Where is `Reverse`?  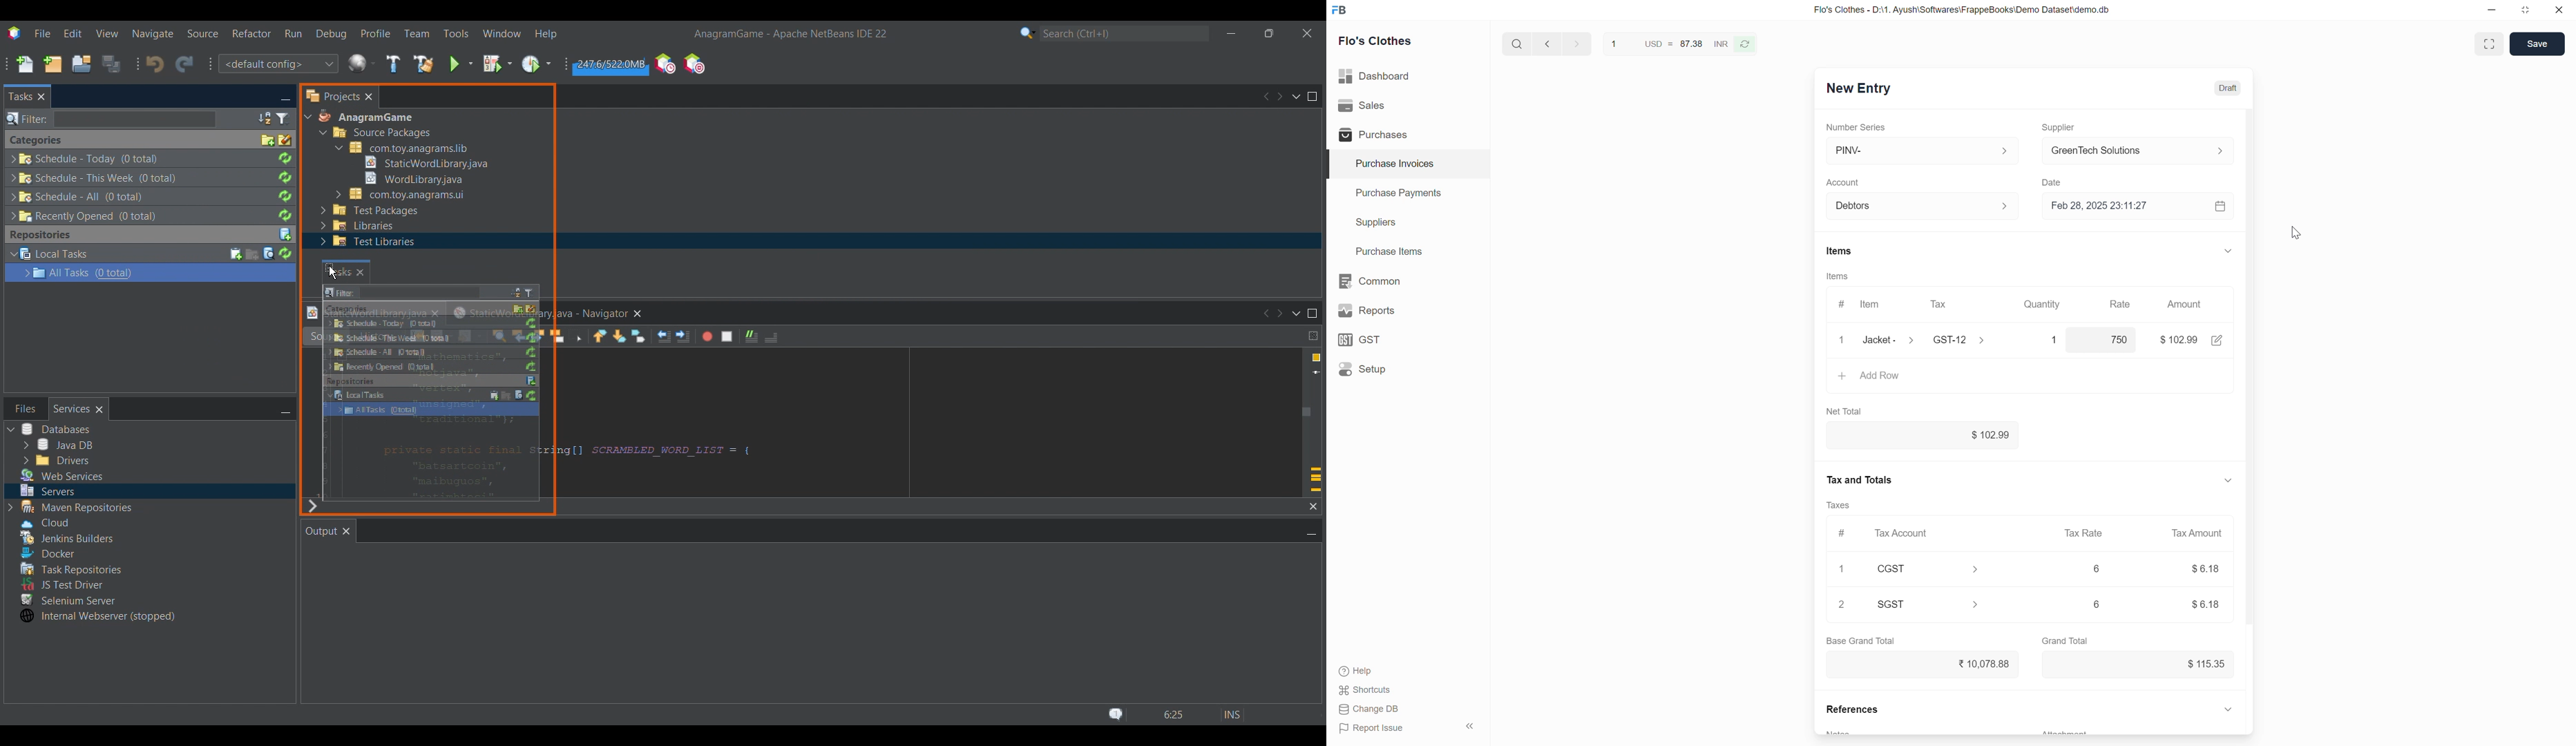 Reverse is located at coordinates (1744, 44).